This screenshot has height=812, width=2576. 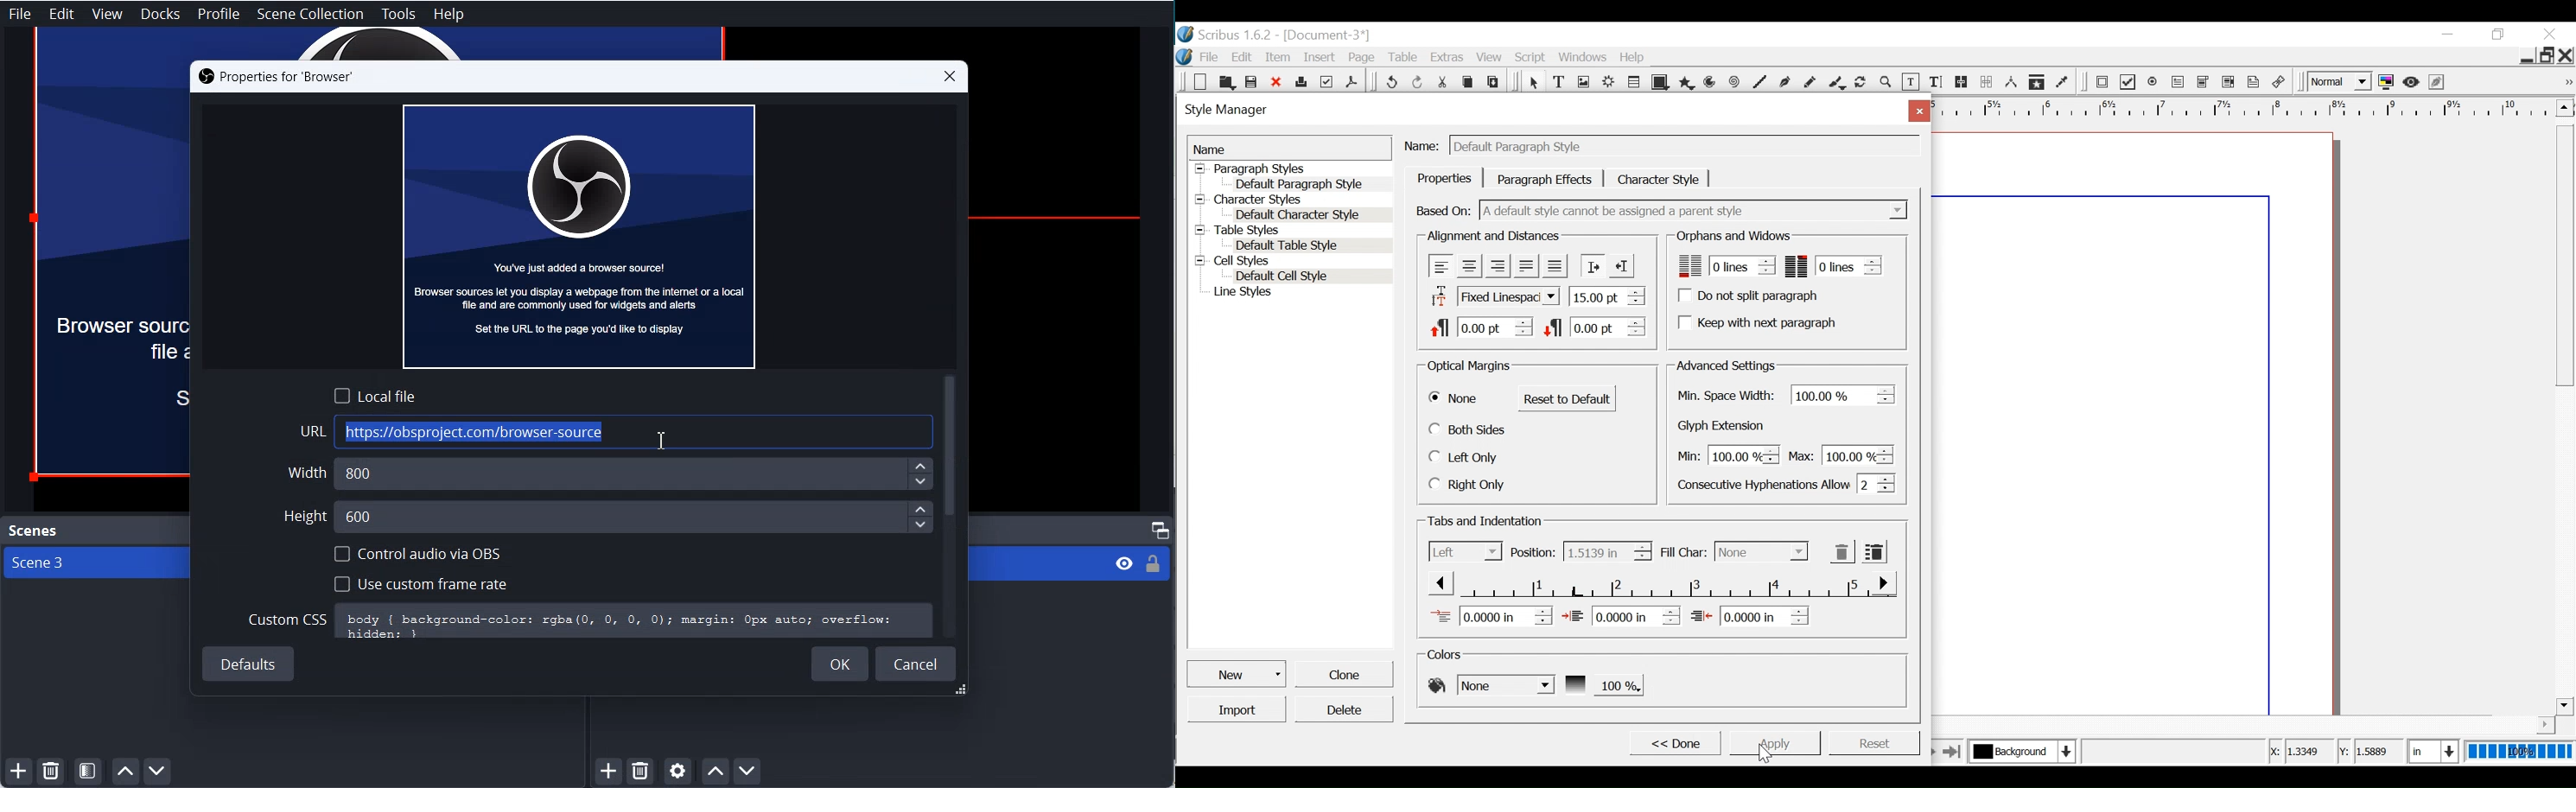 I want to click on Freehand line, so click(x=1812, y=84).